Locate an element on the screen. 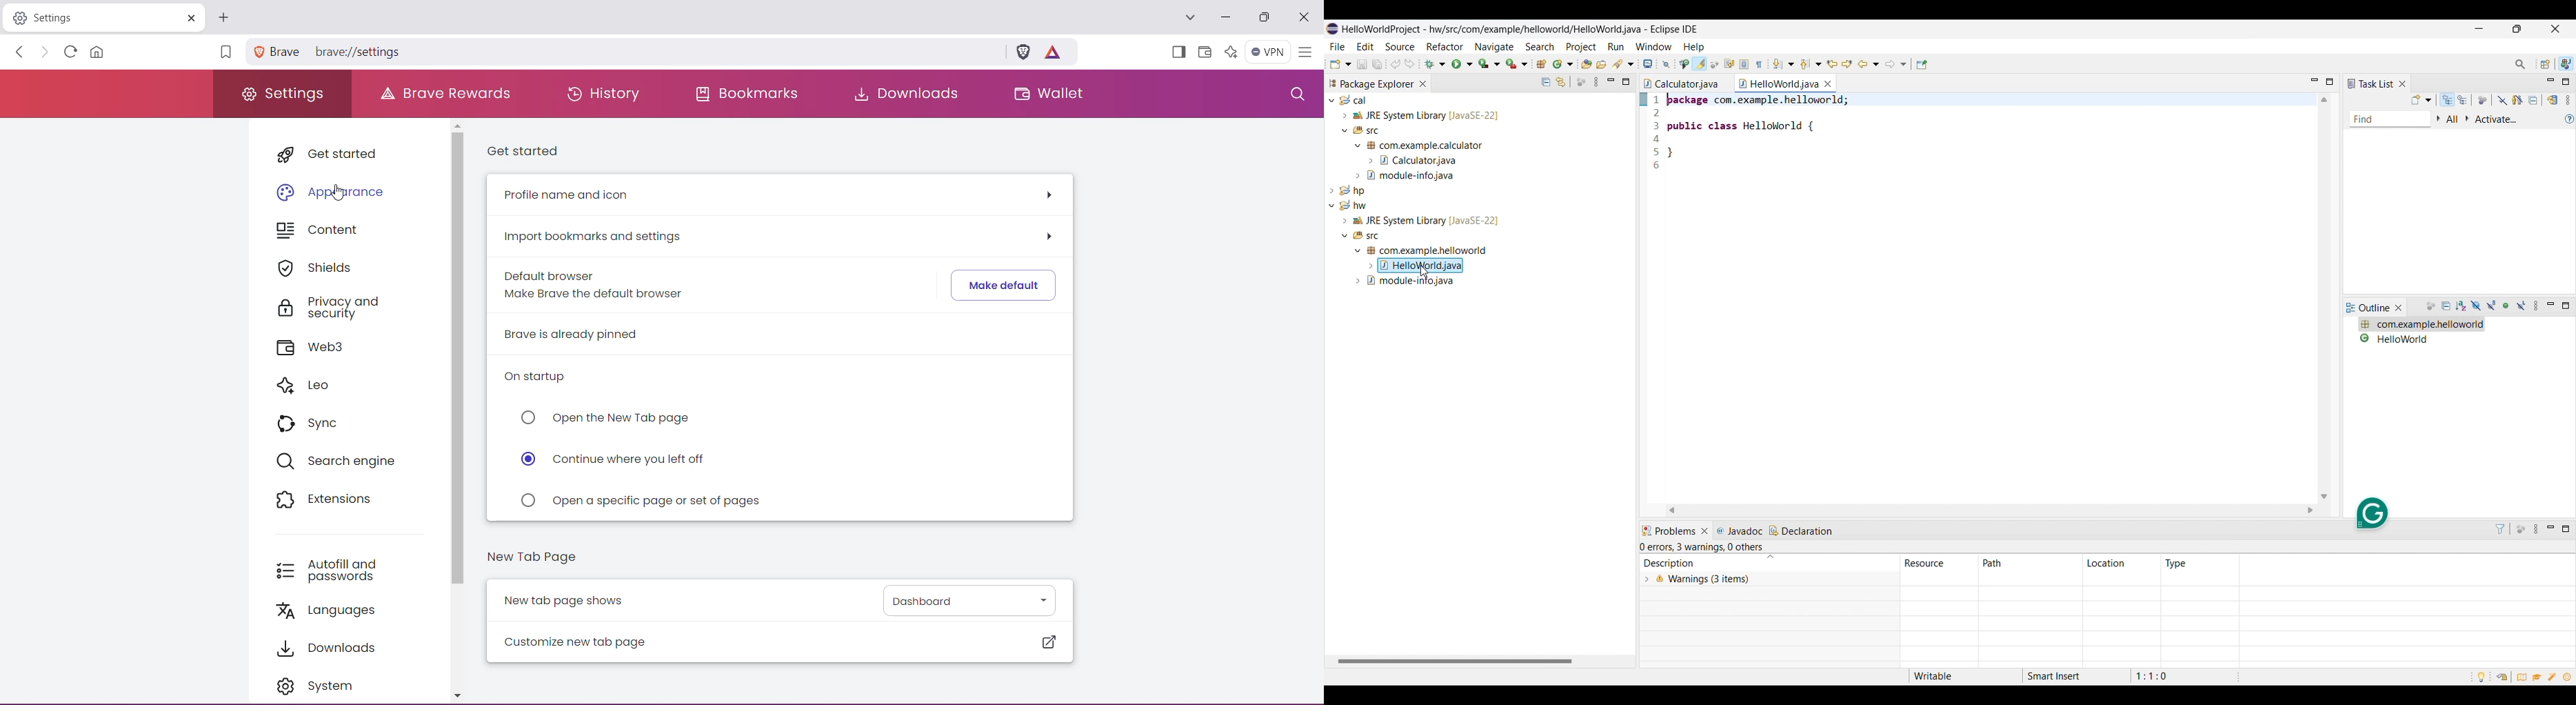 Image resolution: width=2576 pixels, height=728 pixels. Click to go forward, hold to see history is located at coordinates (45, 52).